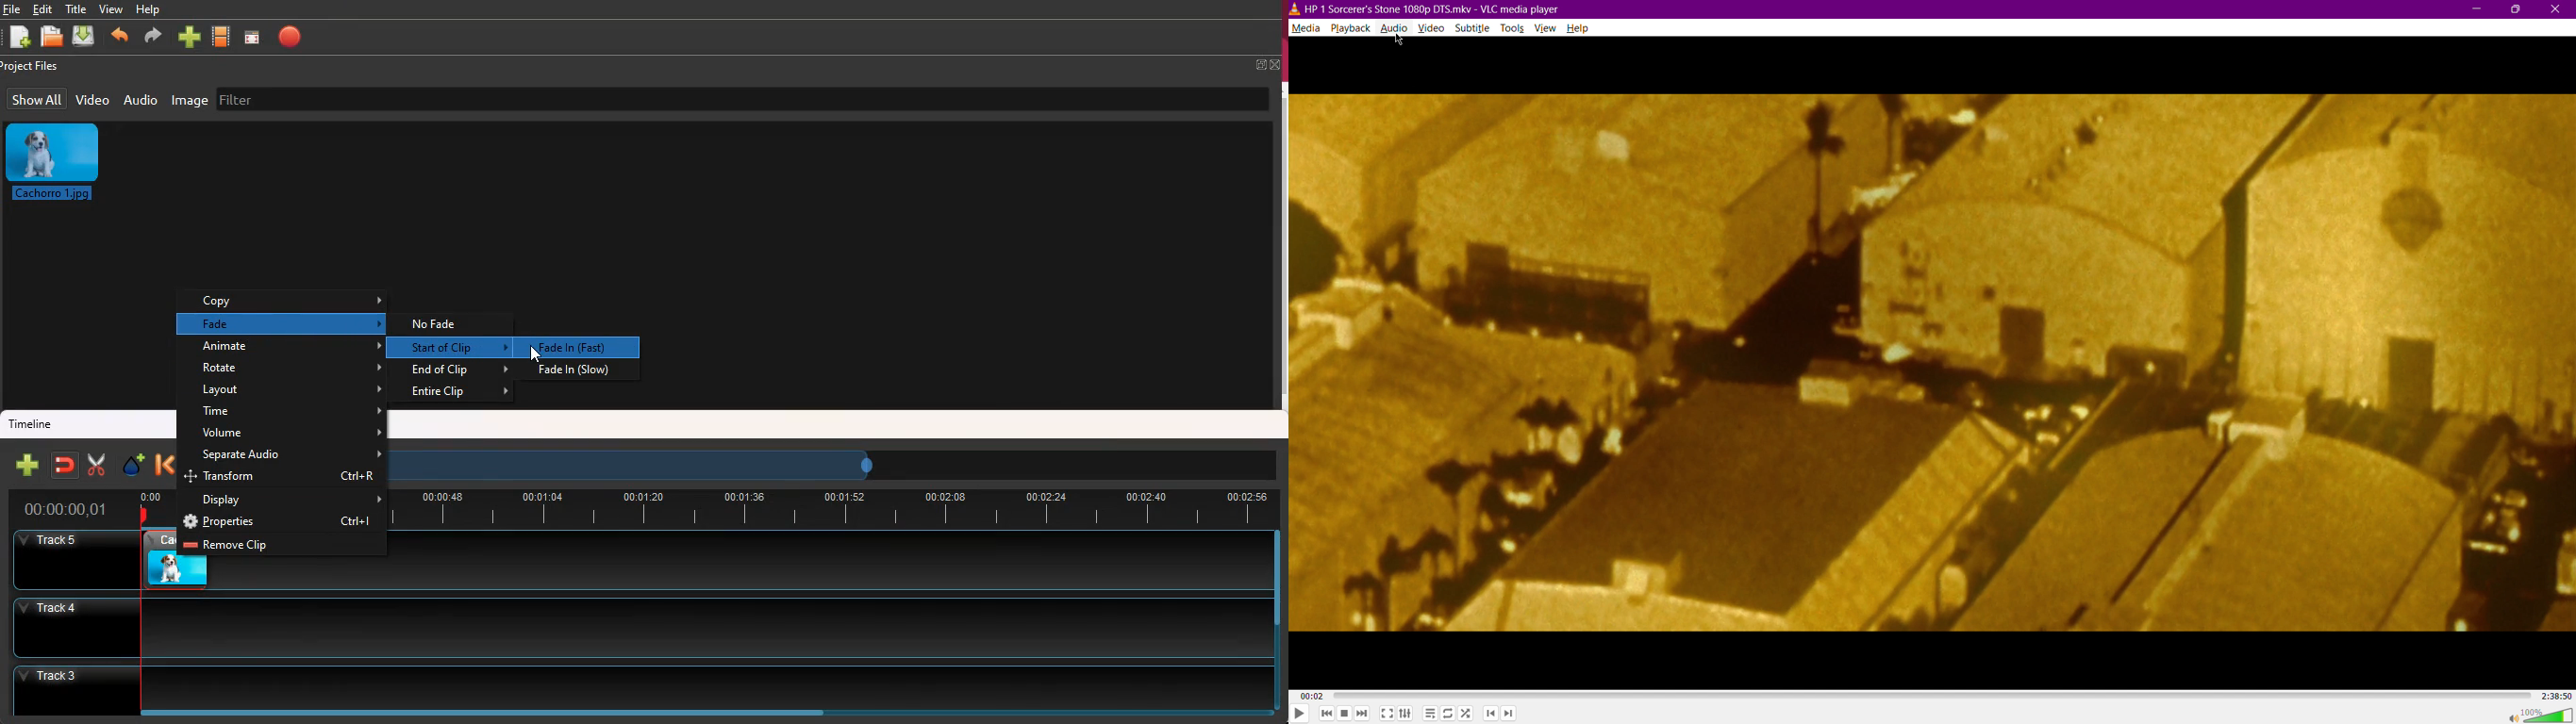 Image resolution: width=2576 pixels, height=728 pixels. What do you see at coordinates (2517, 9) in the screenshot?
I see `Maximize` at bounding box center [2517, 9].